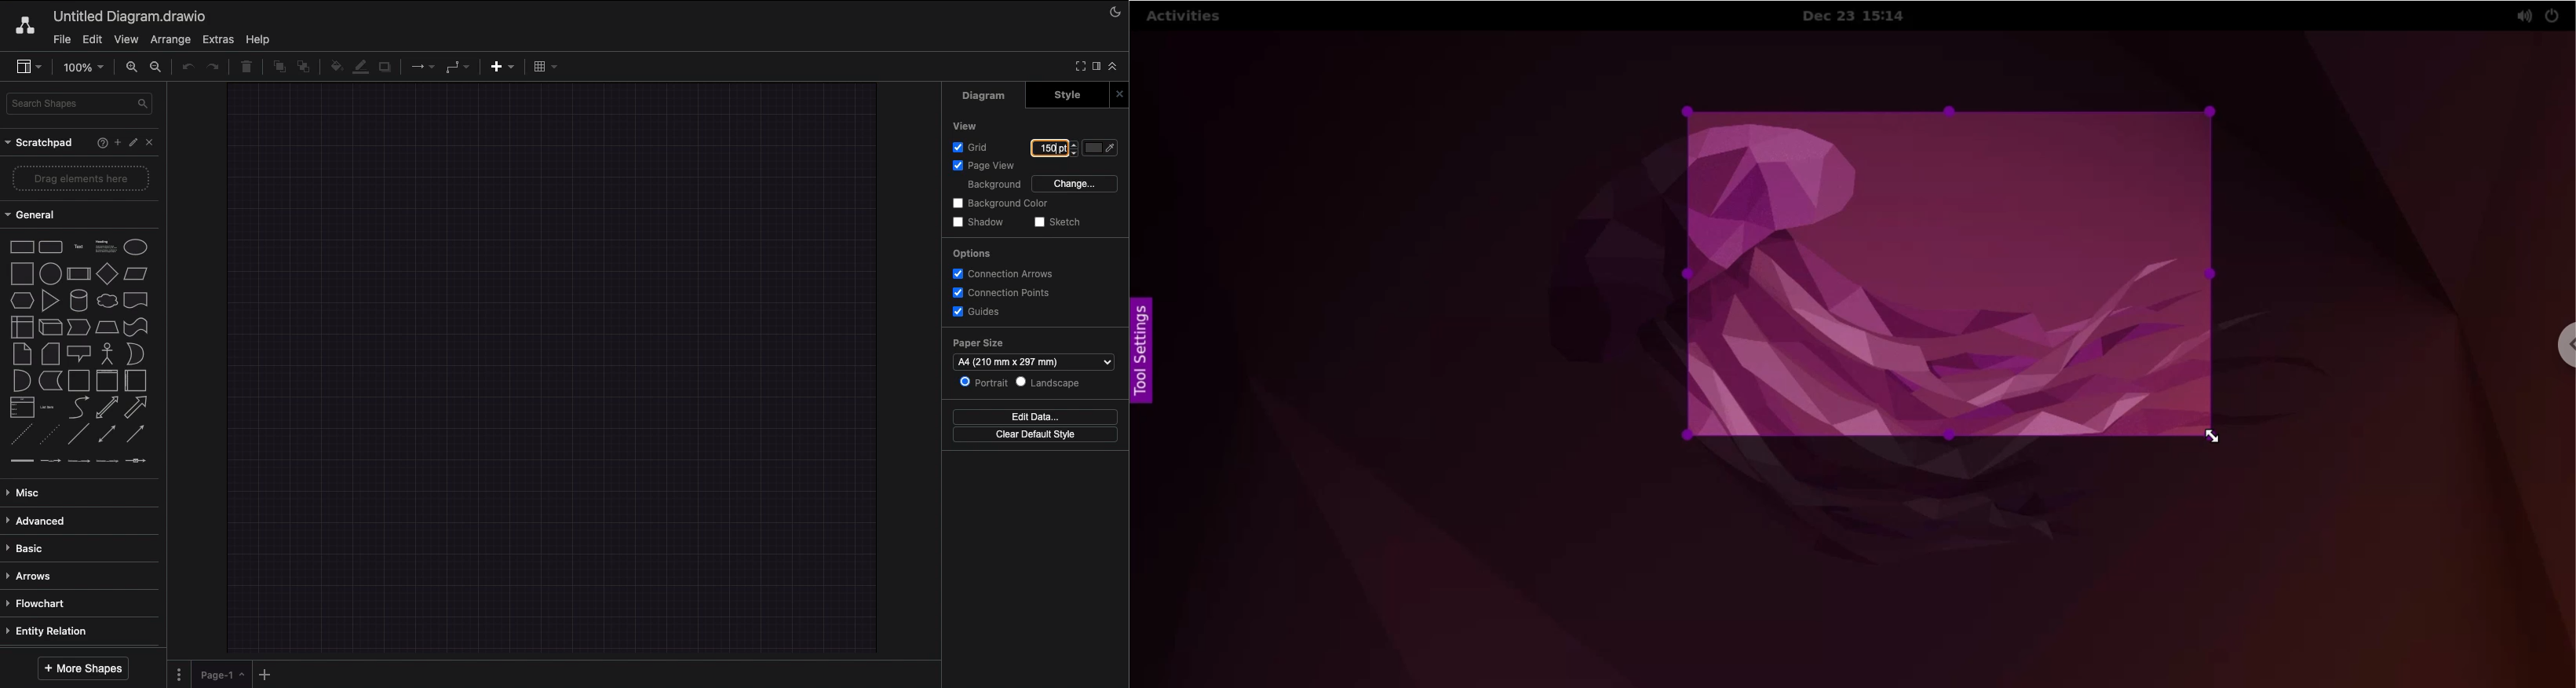 This screenshot has width=2576, height=700. What do you see at coordinates (92, 40) in the screenshot?
I see `Edit` at bounding box center [92, 40].